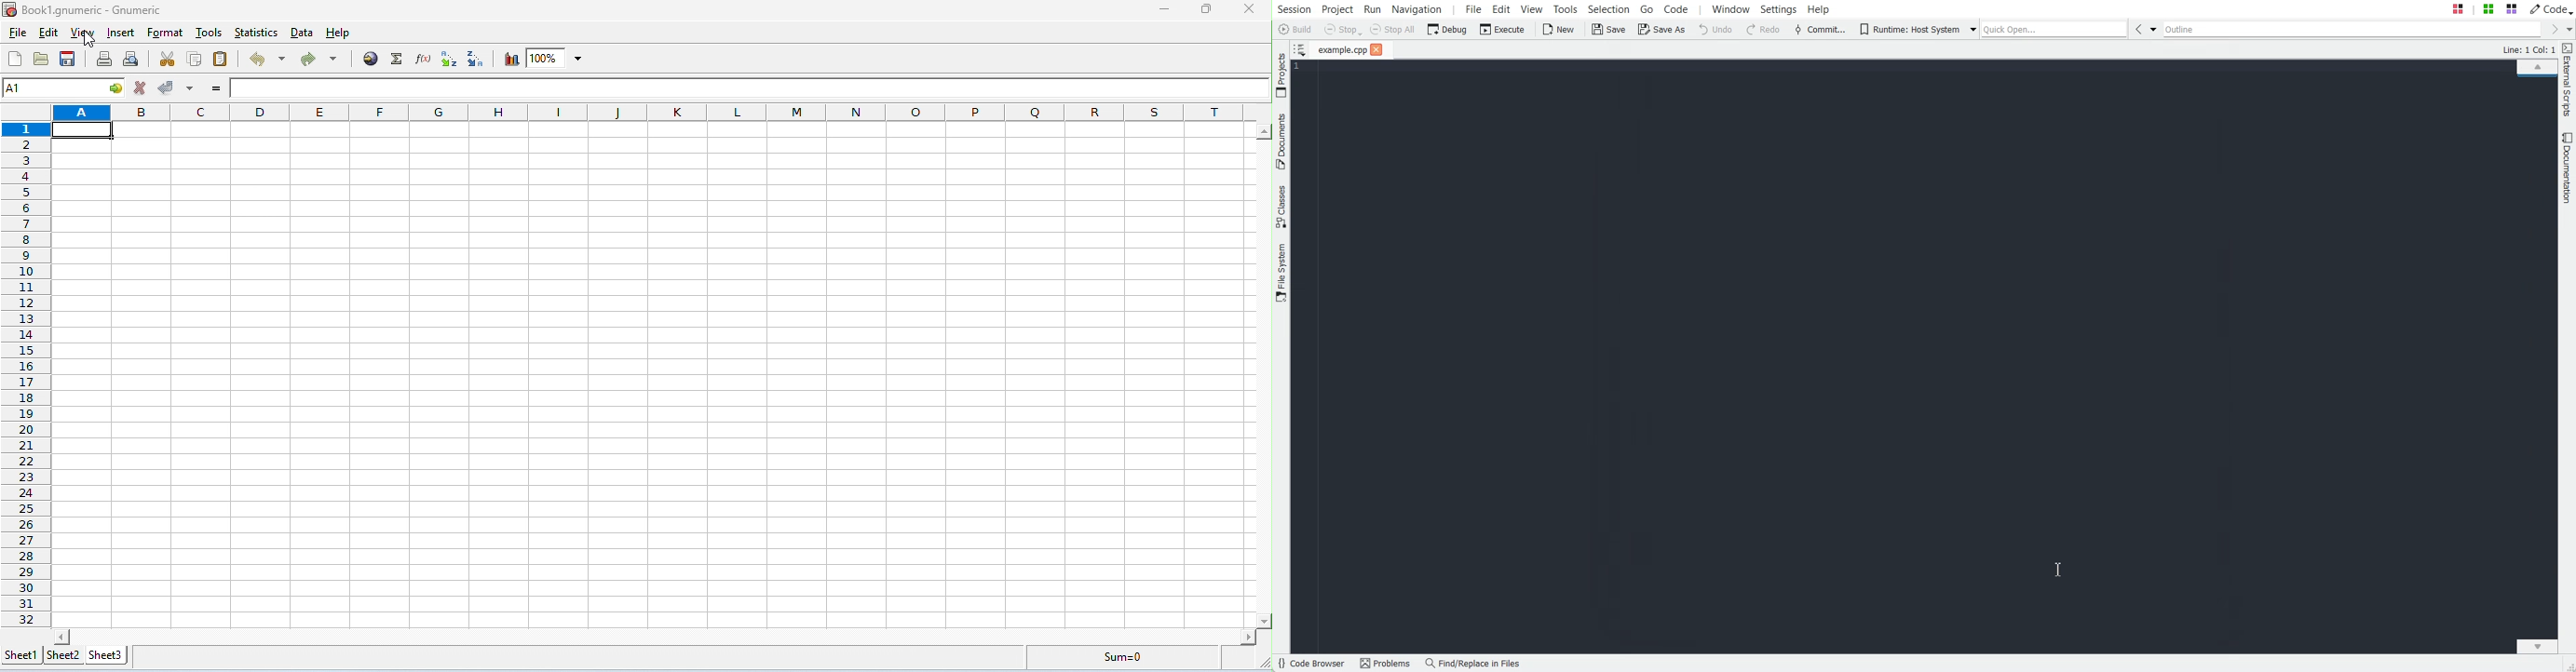 The width and height of the screenshot is (2576, 672). What do you see at coordinates (91, 40) in the screenshot?
I see `cursor` at bounding box center [91, 40].